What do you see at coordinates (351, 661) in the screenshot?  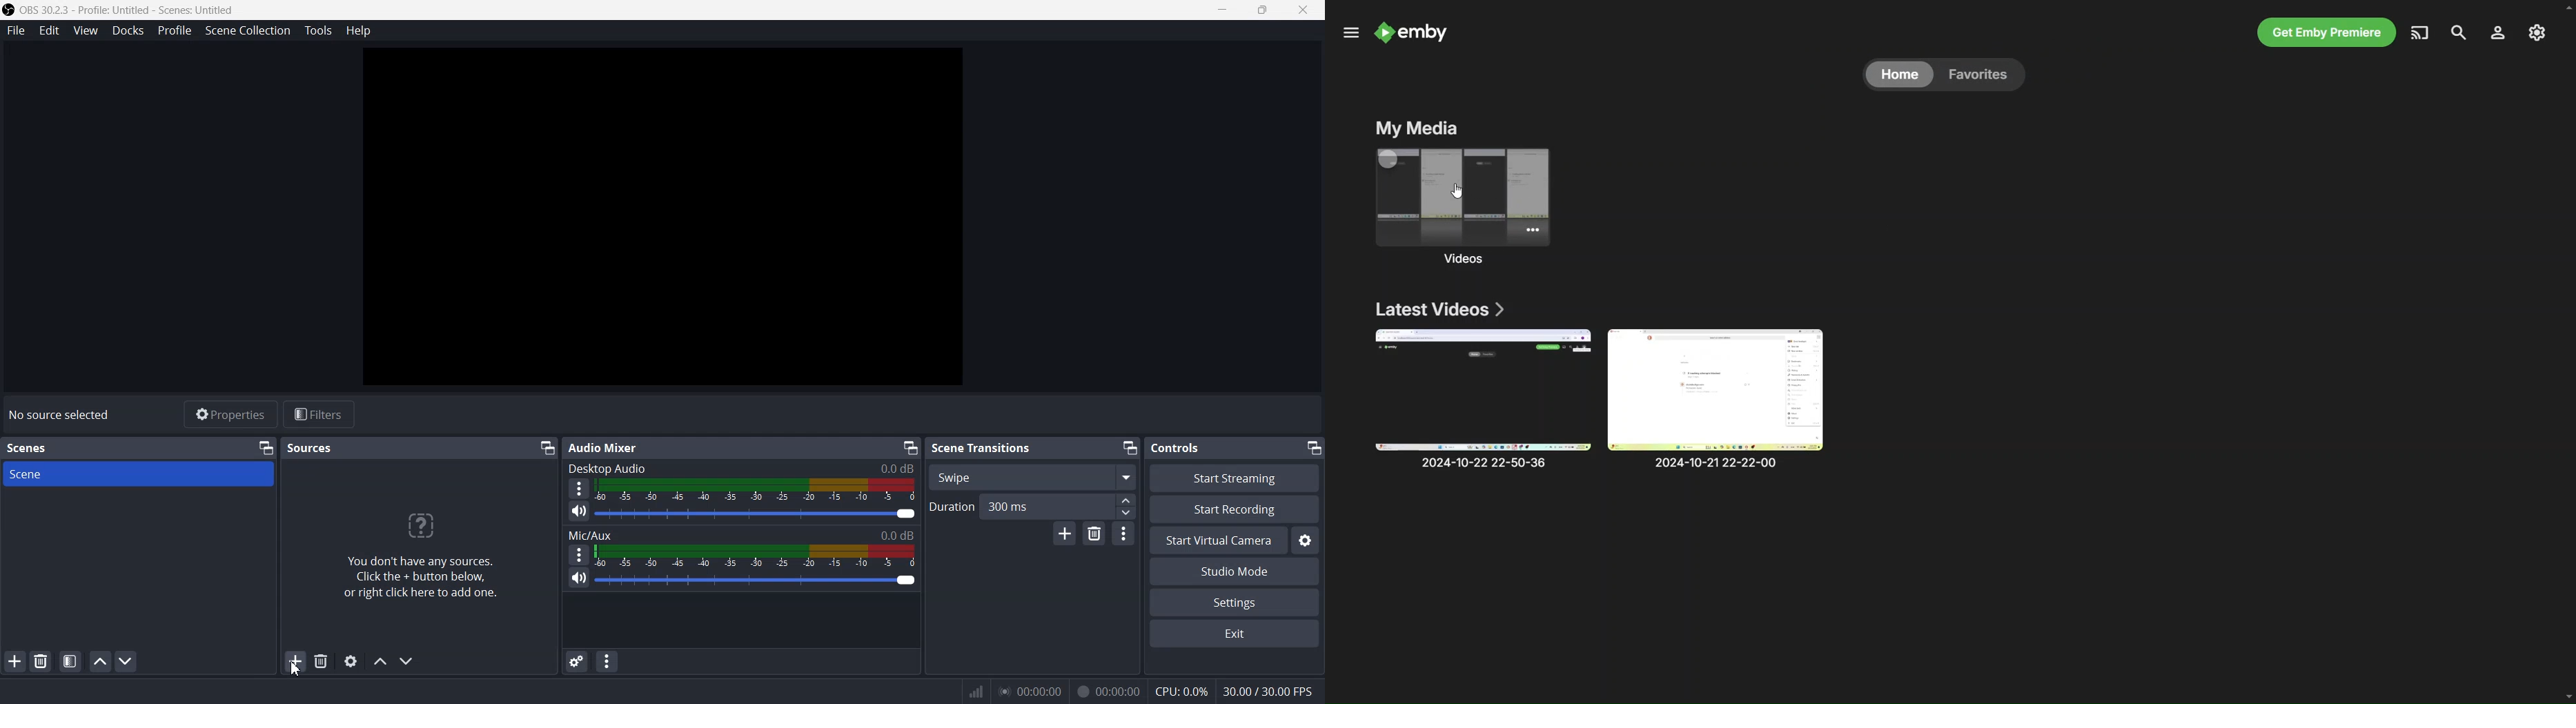 I see `Open Sources Properties` at bounding box center [351, 661].